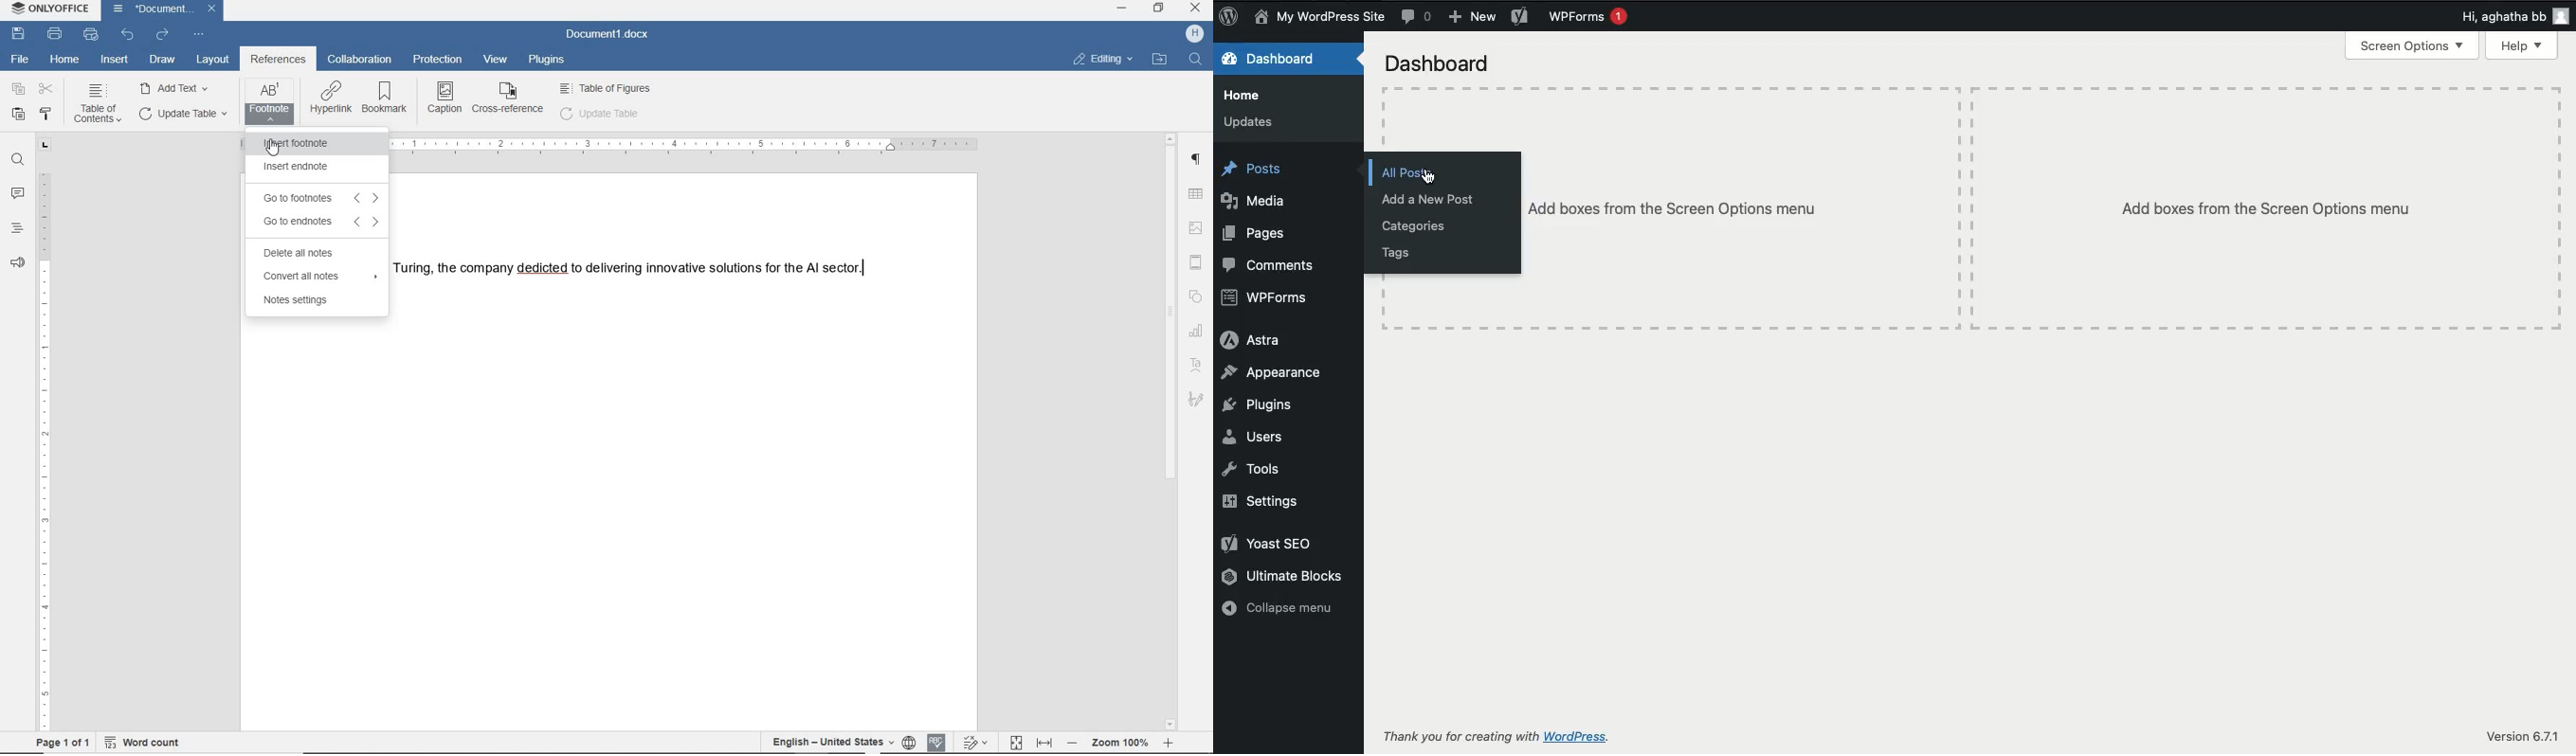  What do you see at coordinates (298, 302) in the screenshot?
I see `notes settings` at bounding box center [298, 302].